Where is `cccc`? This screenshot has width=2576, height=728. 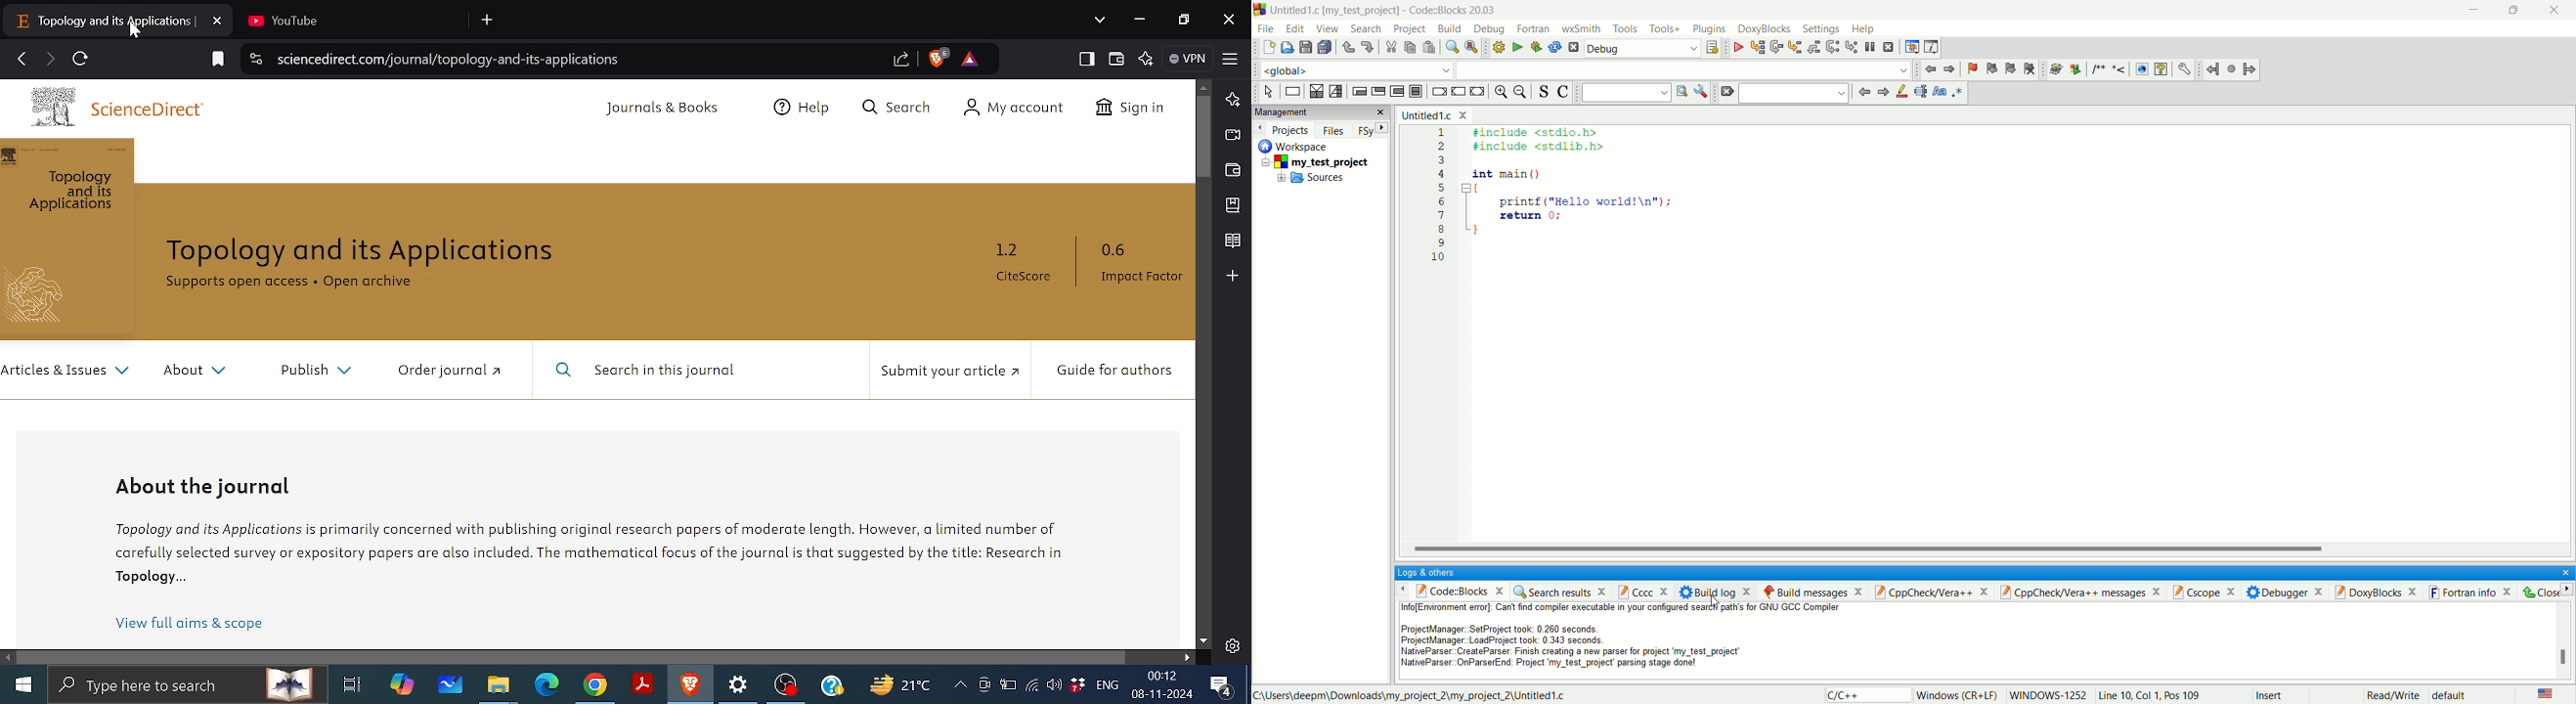 cccc is located at coordinates (1647, 591).